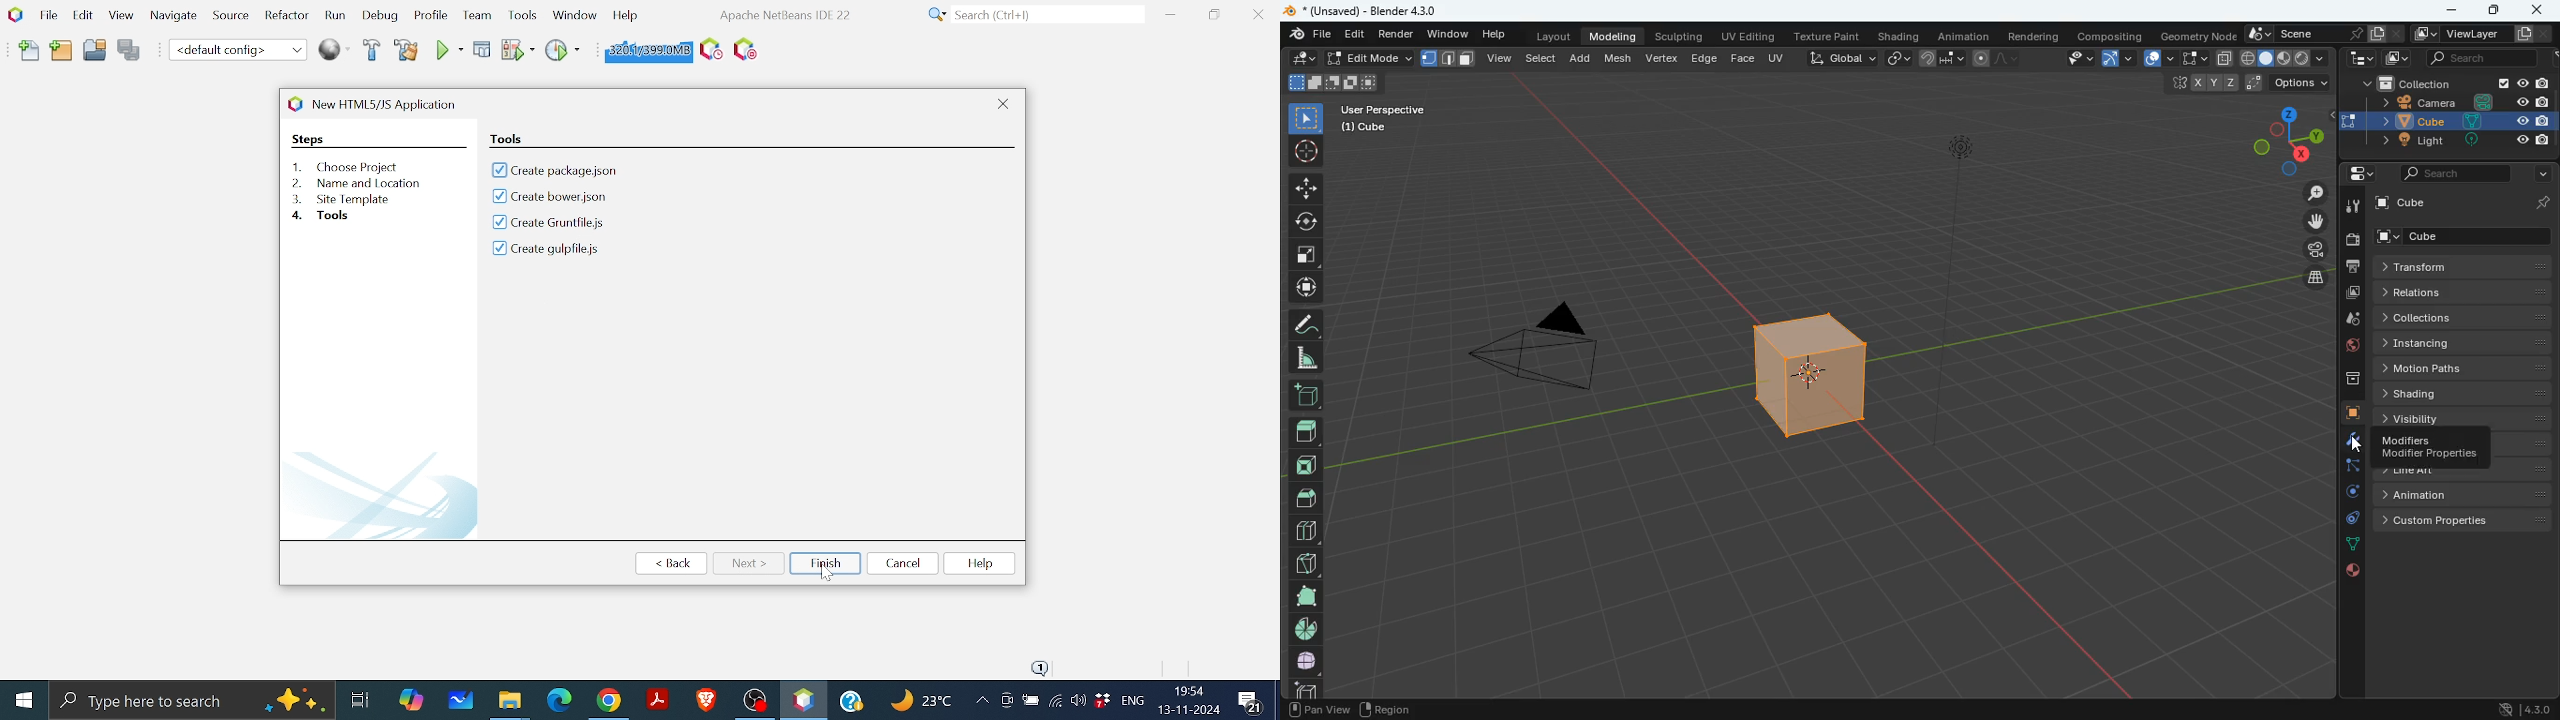 Image resolution: width=2576 pixels, height=728 pixels. What do you see at coordinates (2311, 223) in the screenshot?
I see `move` at bounding box center [2311, 223].